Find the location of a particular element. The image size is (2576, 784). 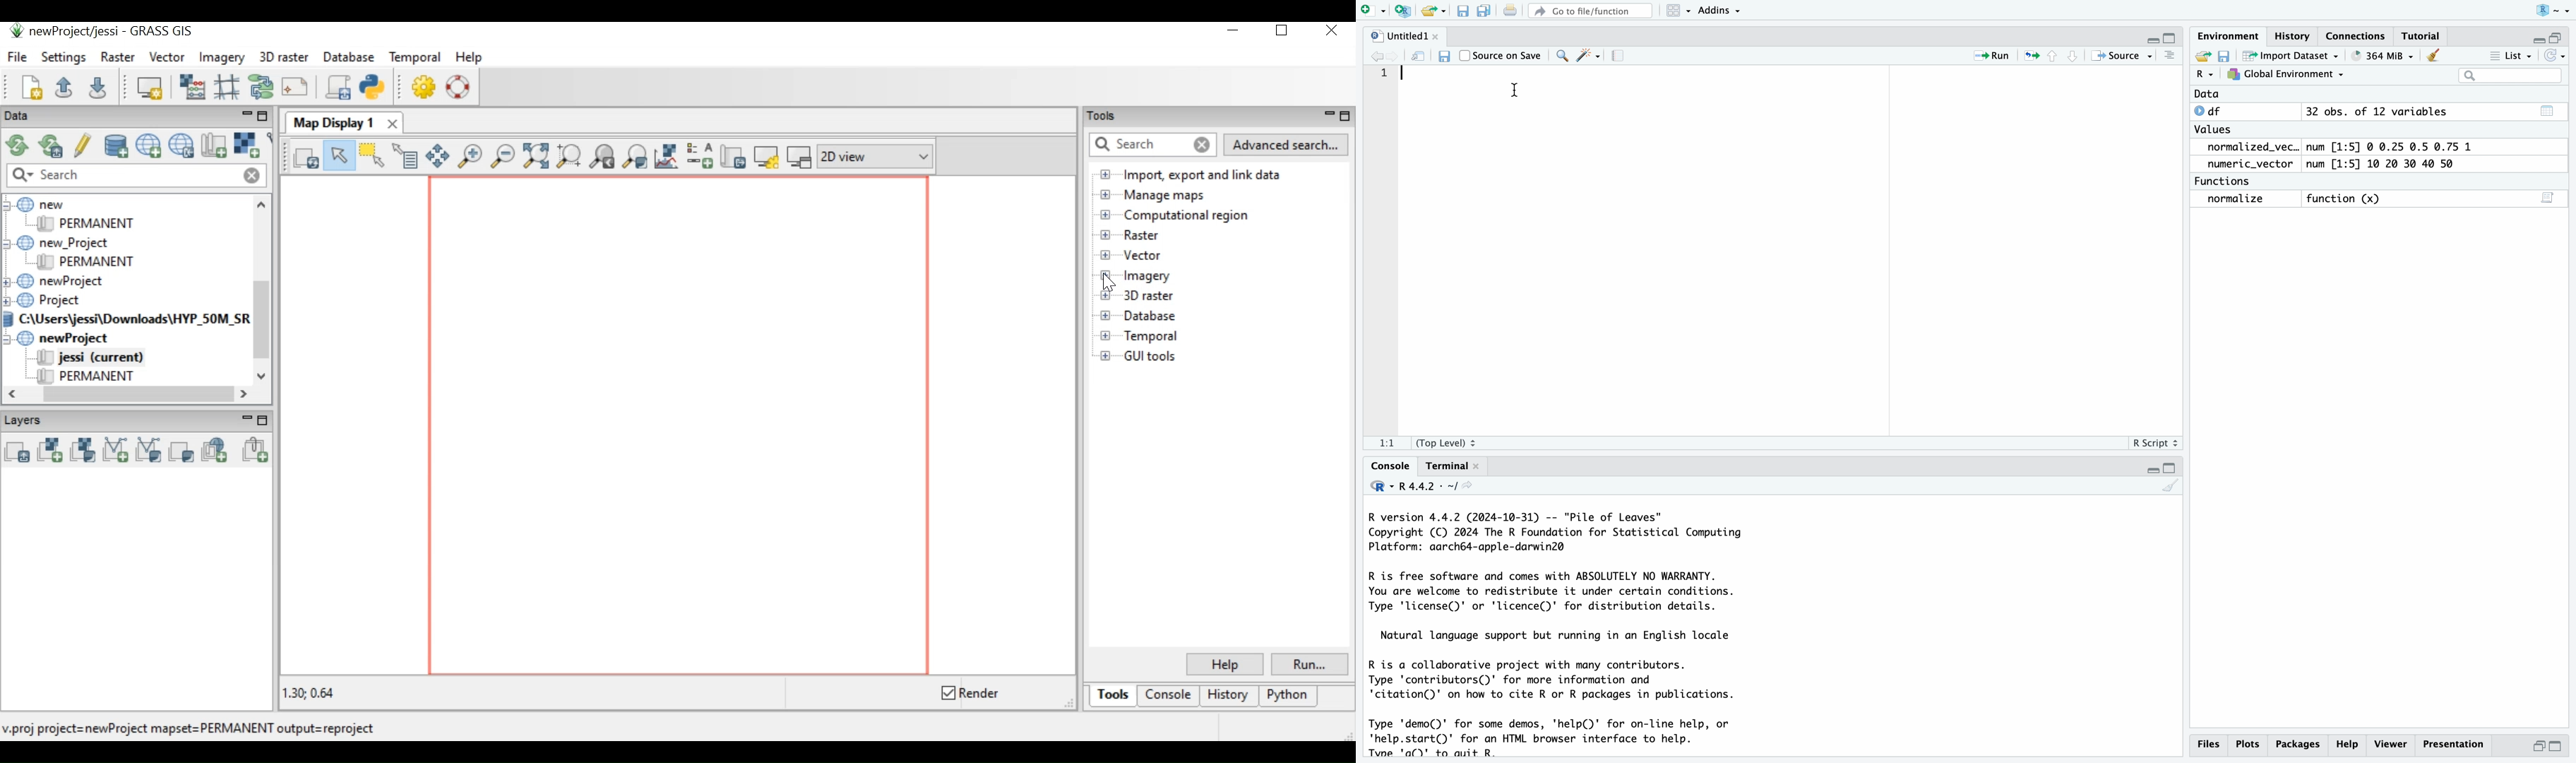

Menu is located at coordinates (1679, 10).